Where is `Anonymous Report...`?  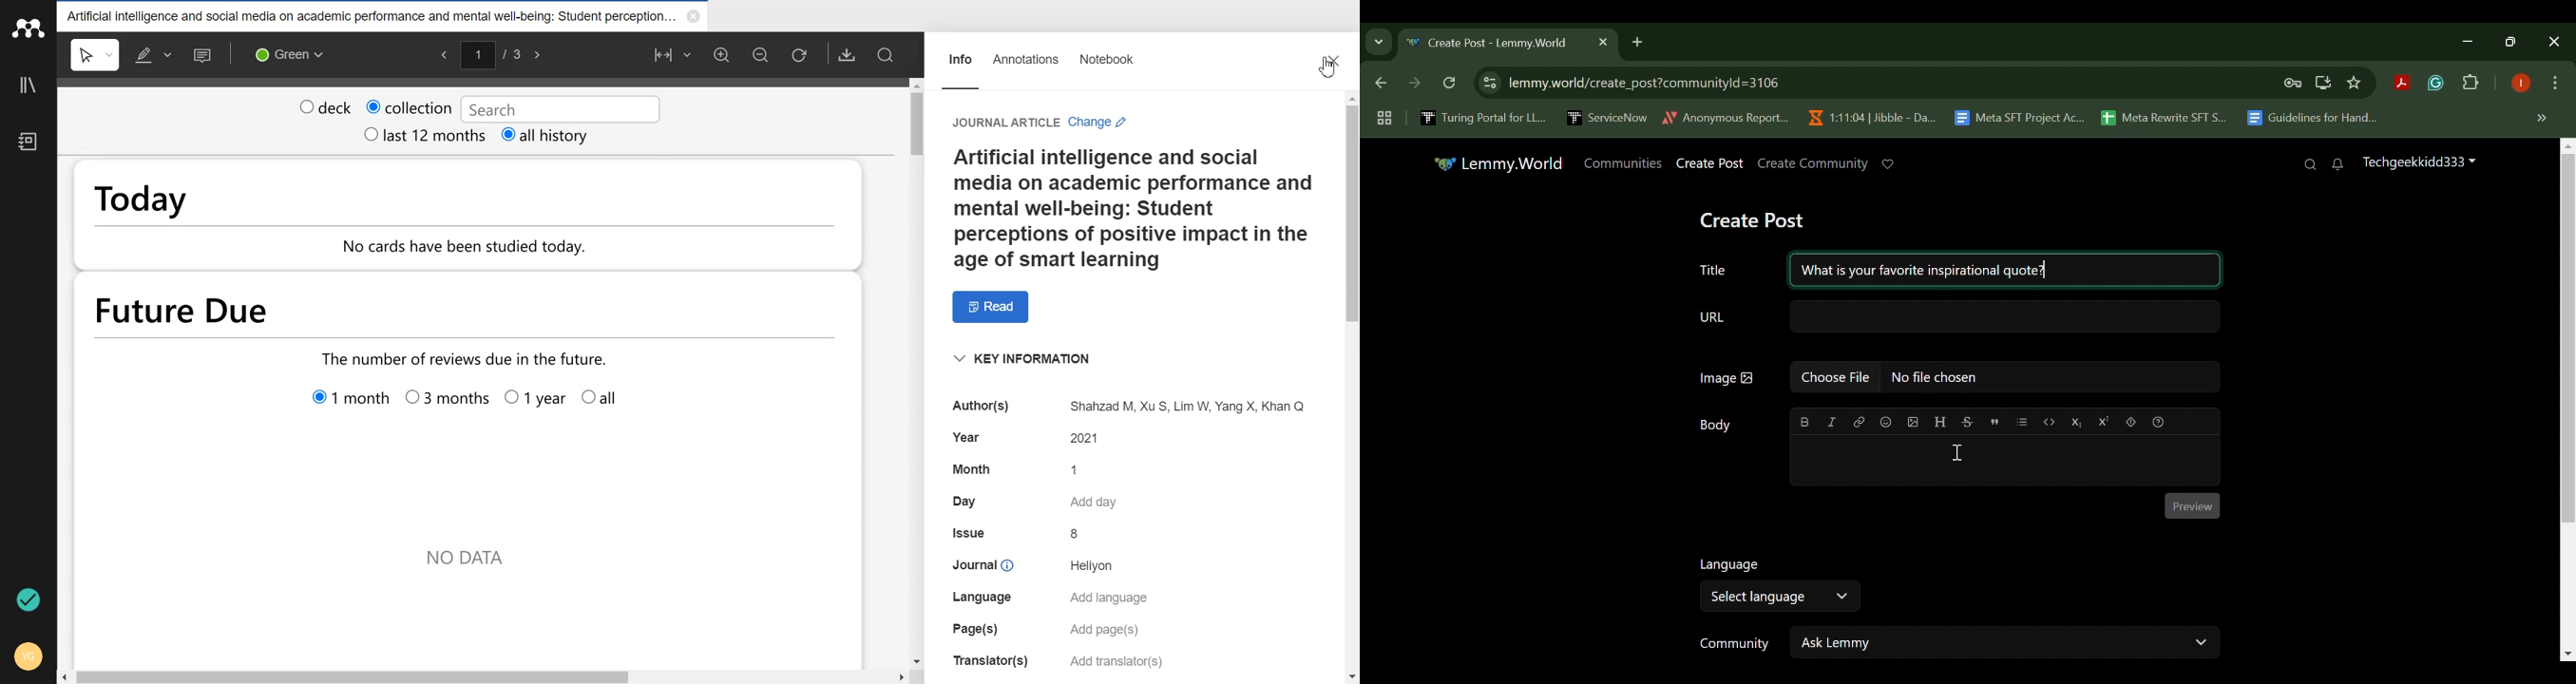 Anonymous Report... is located at coordinates (1727, 117).